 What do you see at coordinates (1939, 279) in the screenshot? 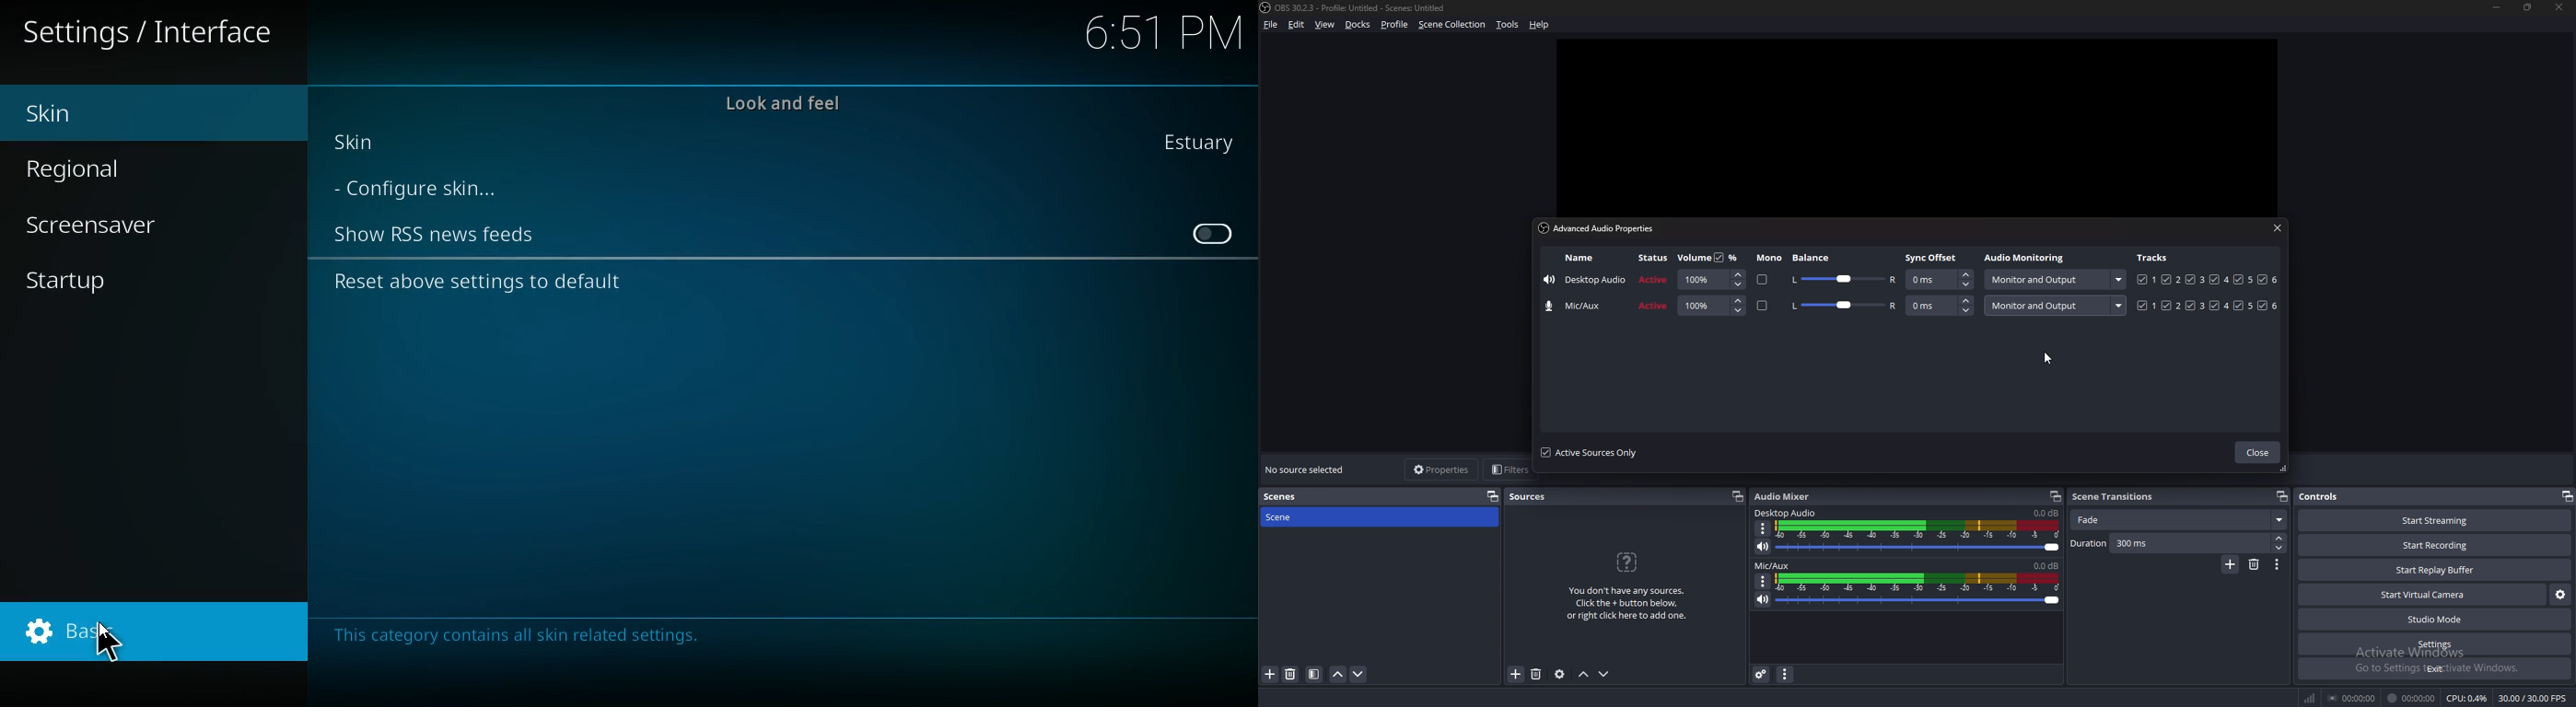
I see `sync offset adjust` at bounding box center [1939, 279].